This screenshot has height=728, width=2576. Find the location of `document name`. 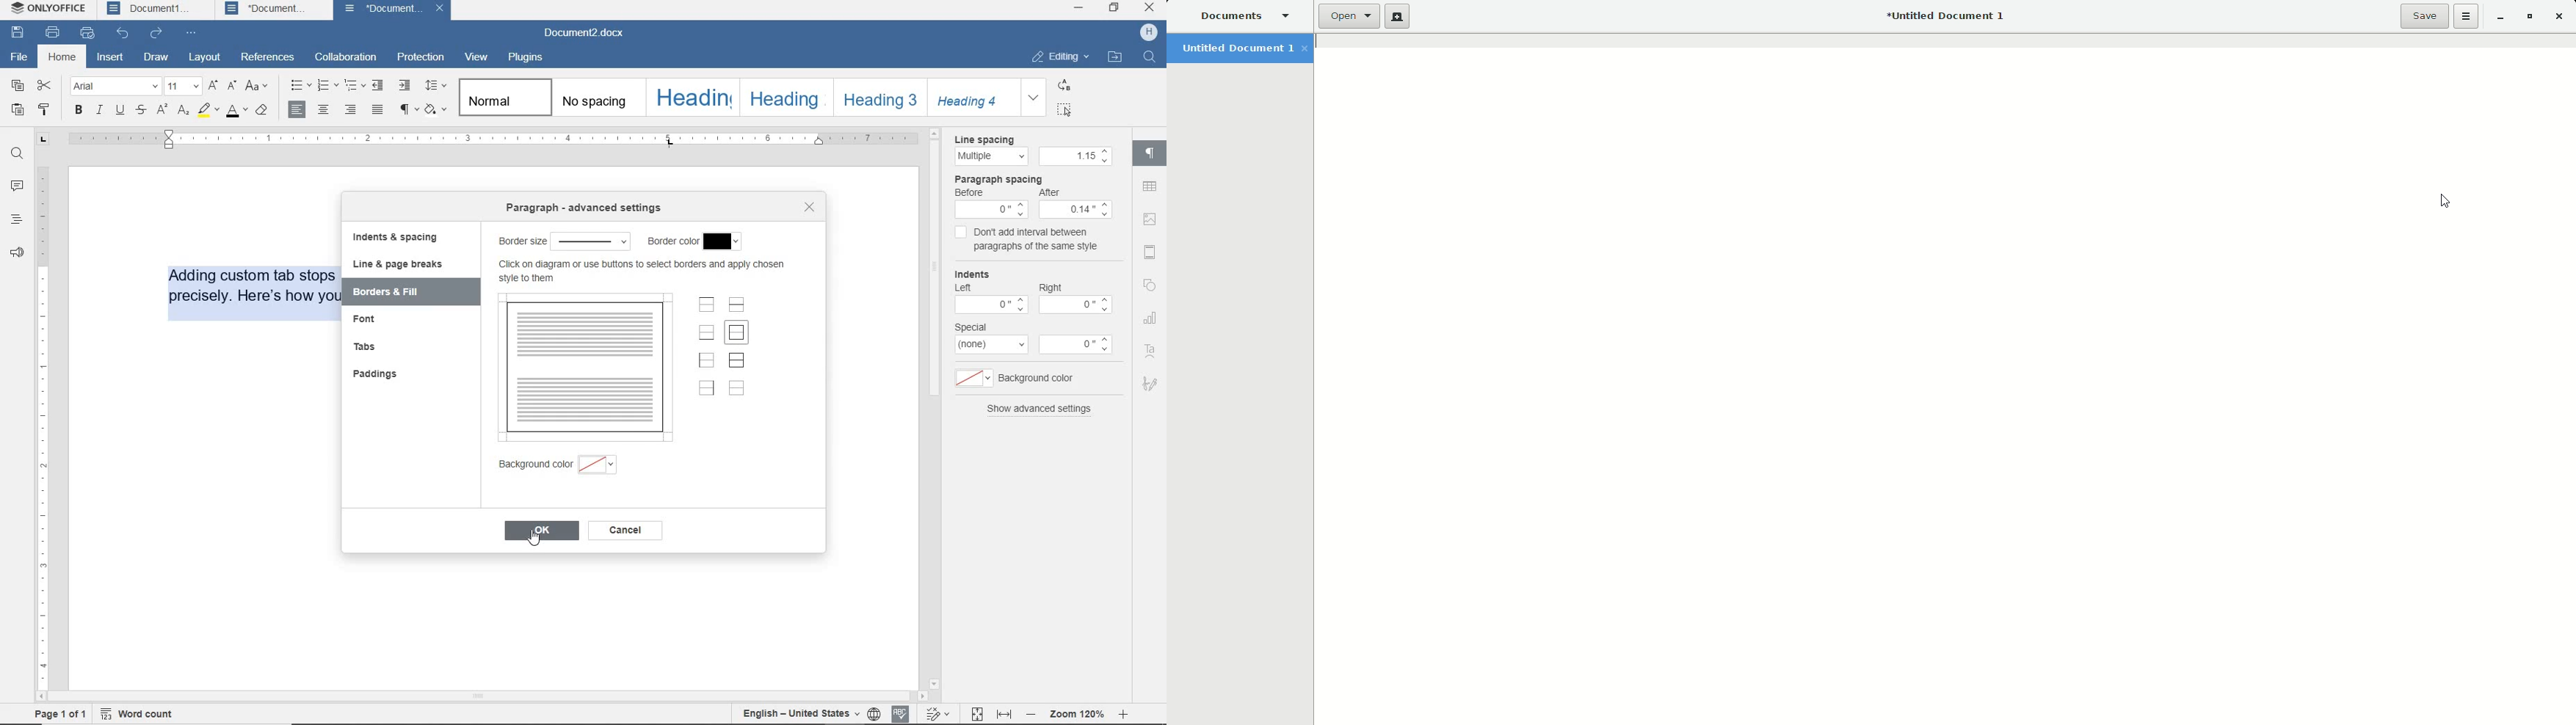

document name is located at coordinates (588, 33).